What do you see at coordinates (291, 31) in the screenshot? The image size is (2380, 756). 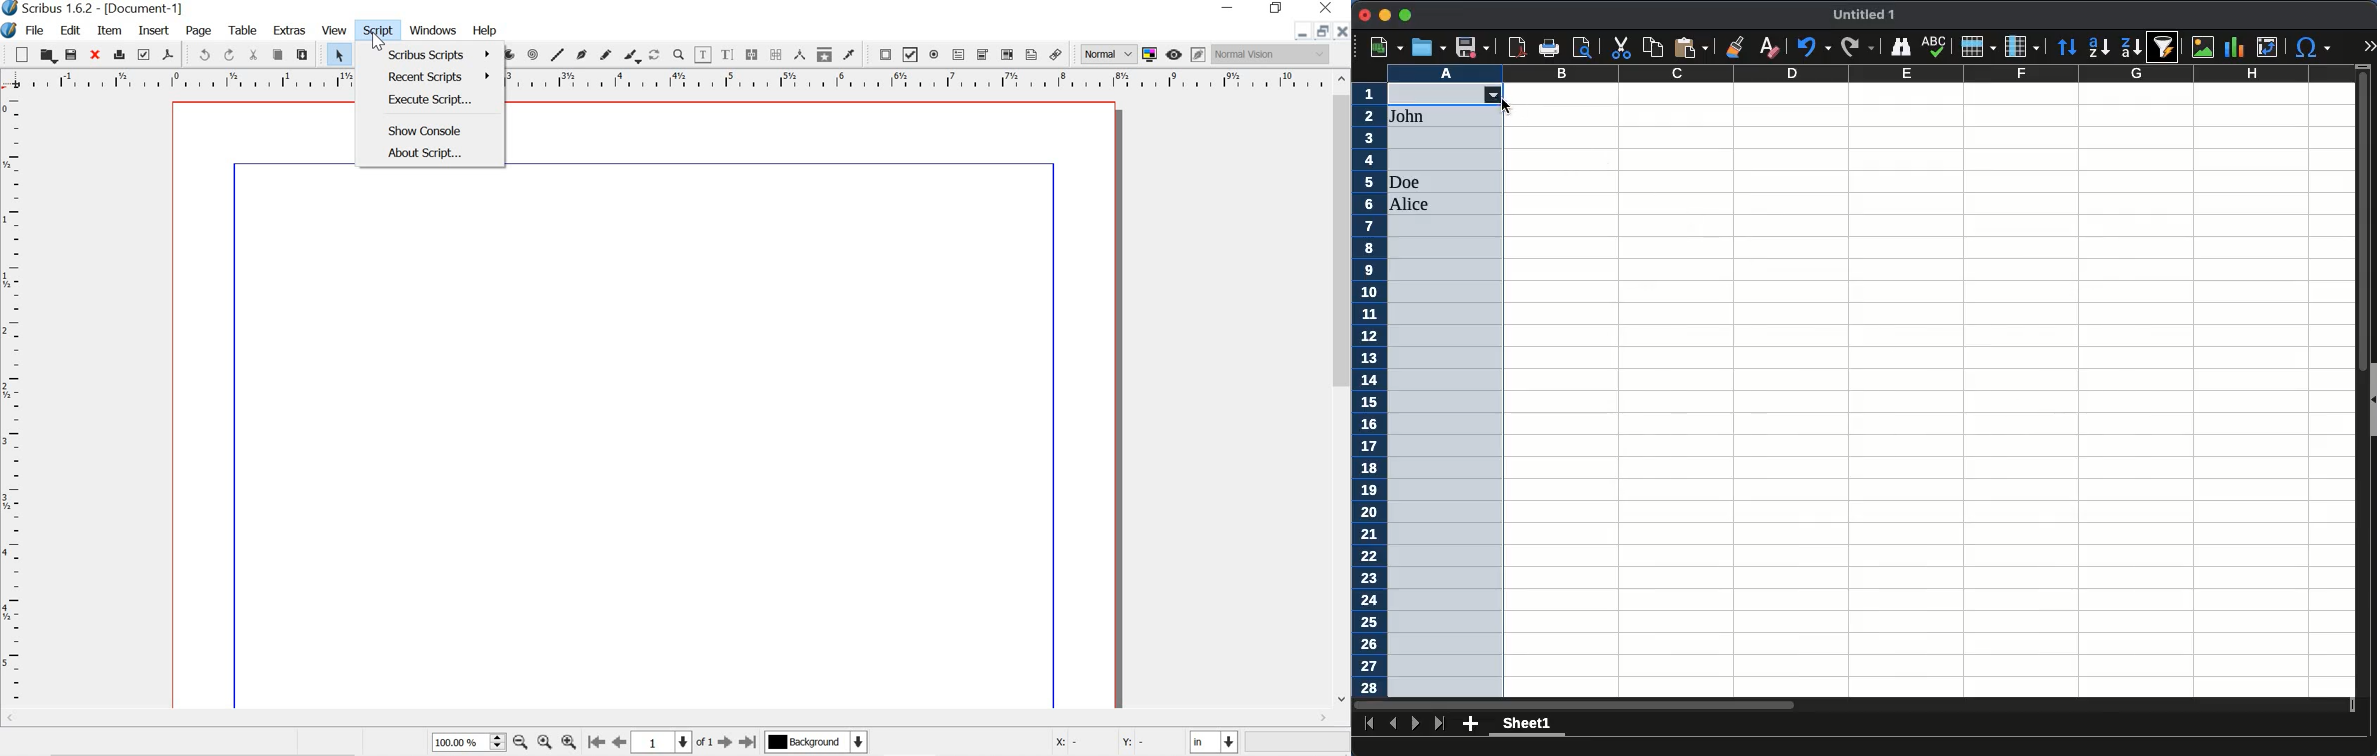 I see `extras` at bounding box center [291, 31].